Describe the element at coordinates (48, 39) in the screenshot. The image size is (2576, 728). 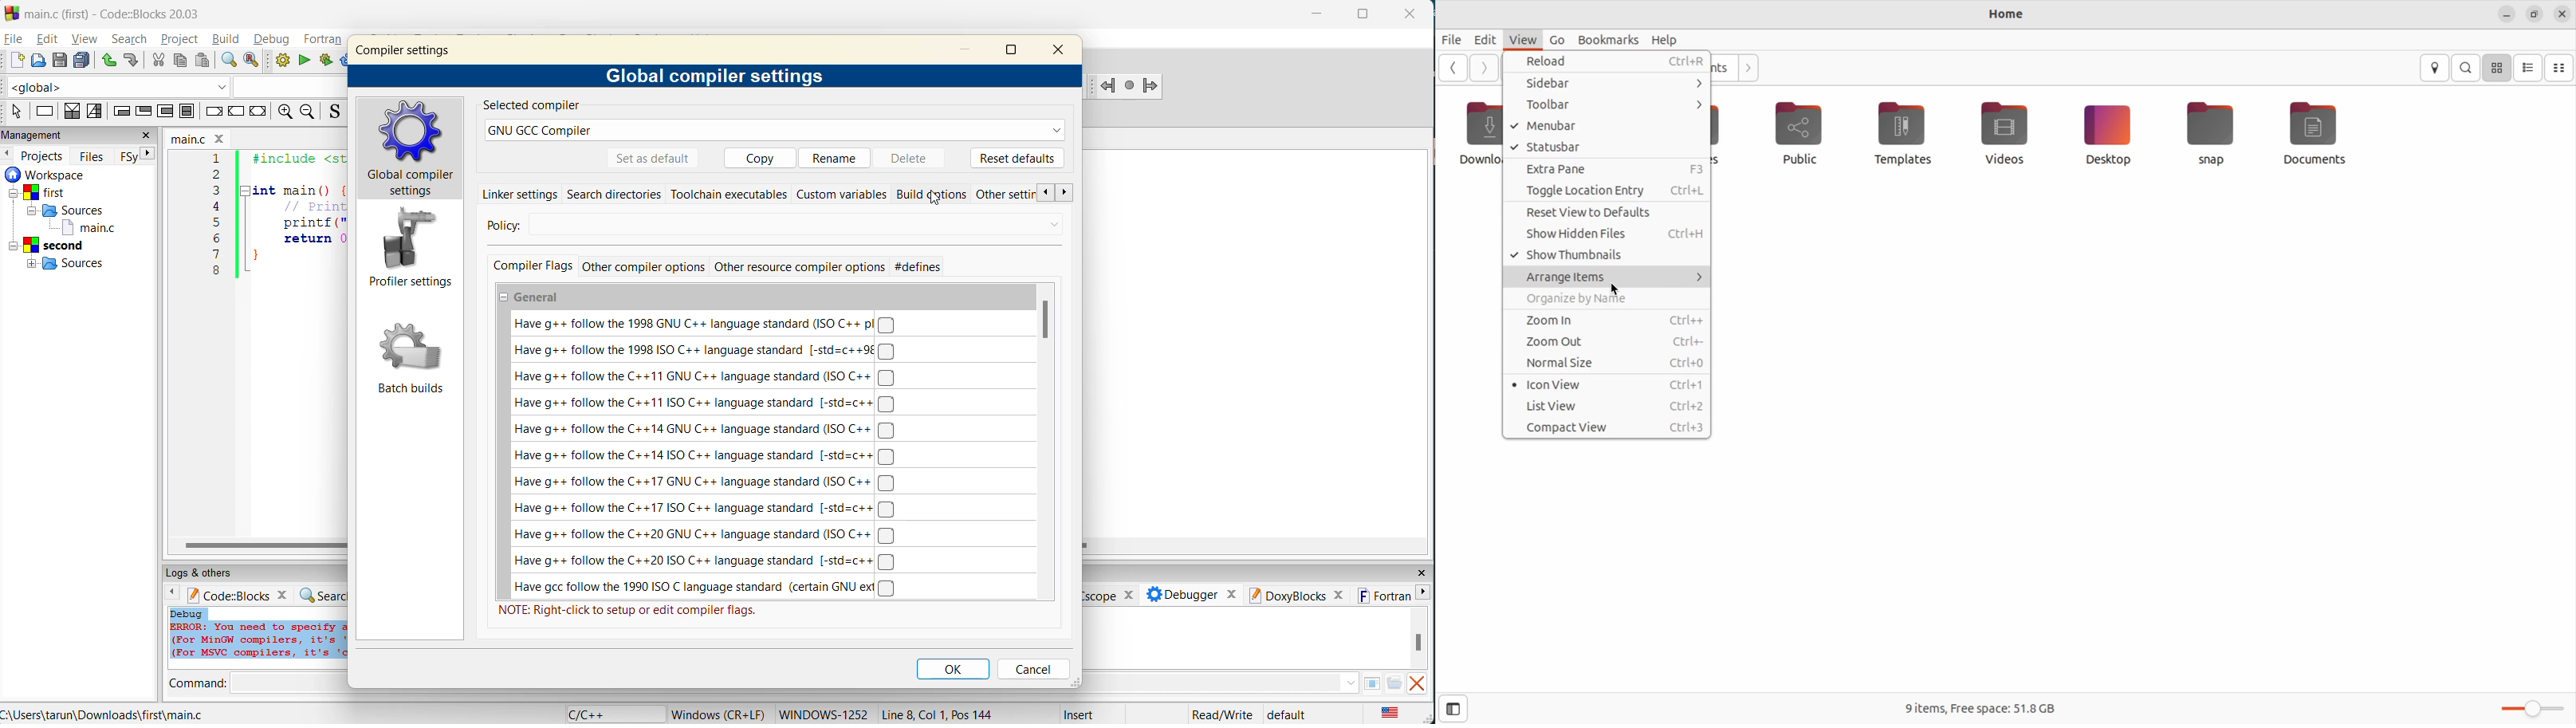
I see `edit` at that location.